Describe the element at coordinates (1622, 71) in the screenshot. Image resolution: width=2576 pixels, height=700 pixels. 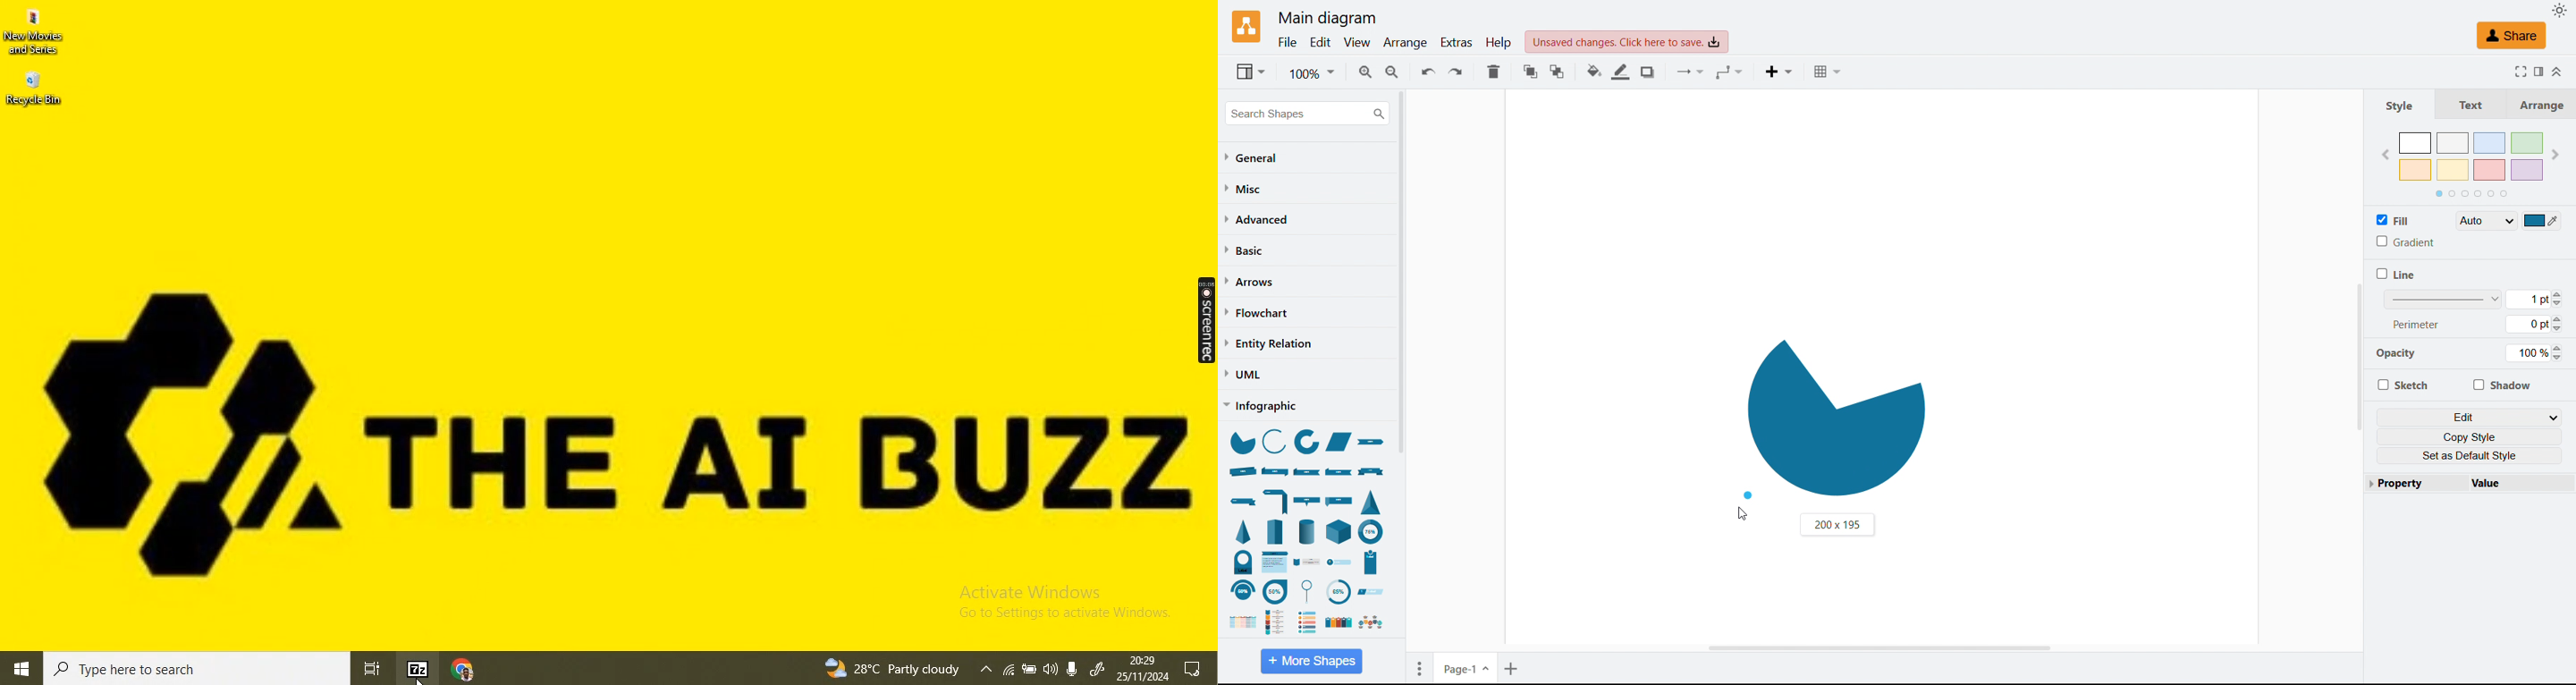
I see `Line colour ` at that location.